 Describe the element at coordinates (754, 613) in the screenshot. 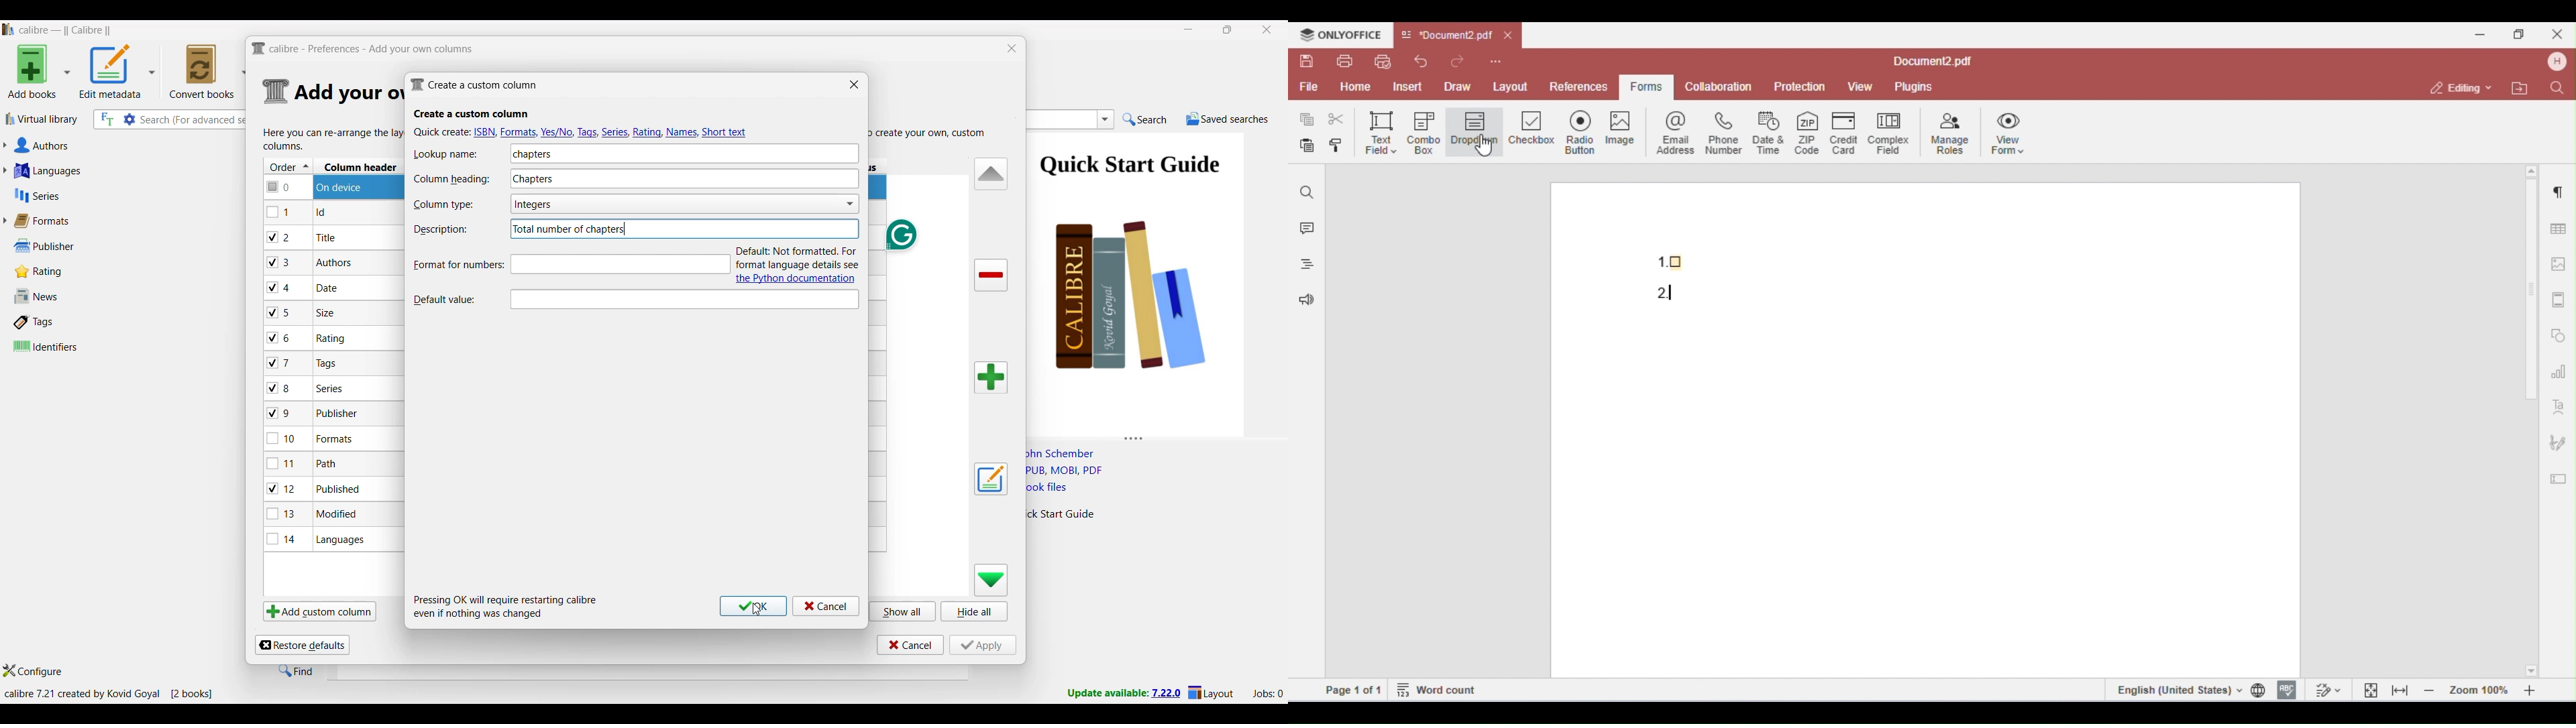

I see `cursor` at that location.